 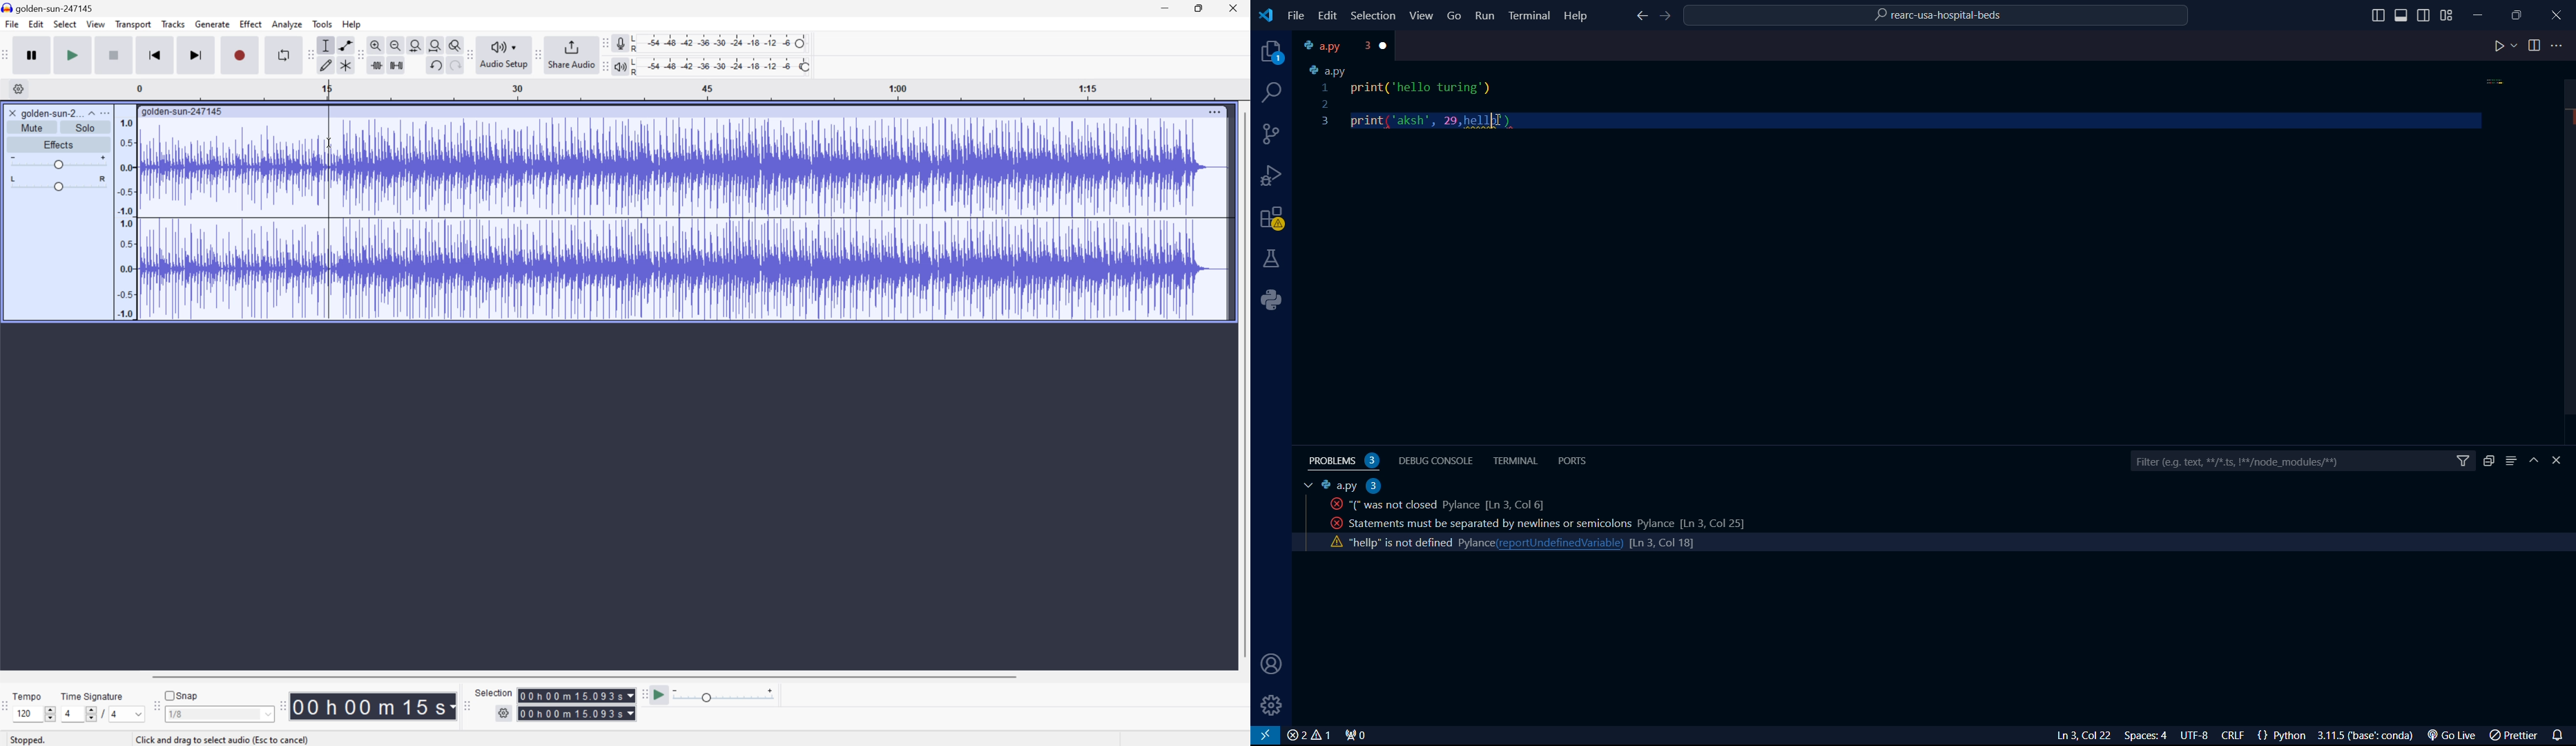 I want to click on Draw style, so click(x=327, y=64).